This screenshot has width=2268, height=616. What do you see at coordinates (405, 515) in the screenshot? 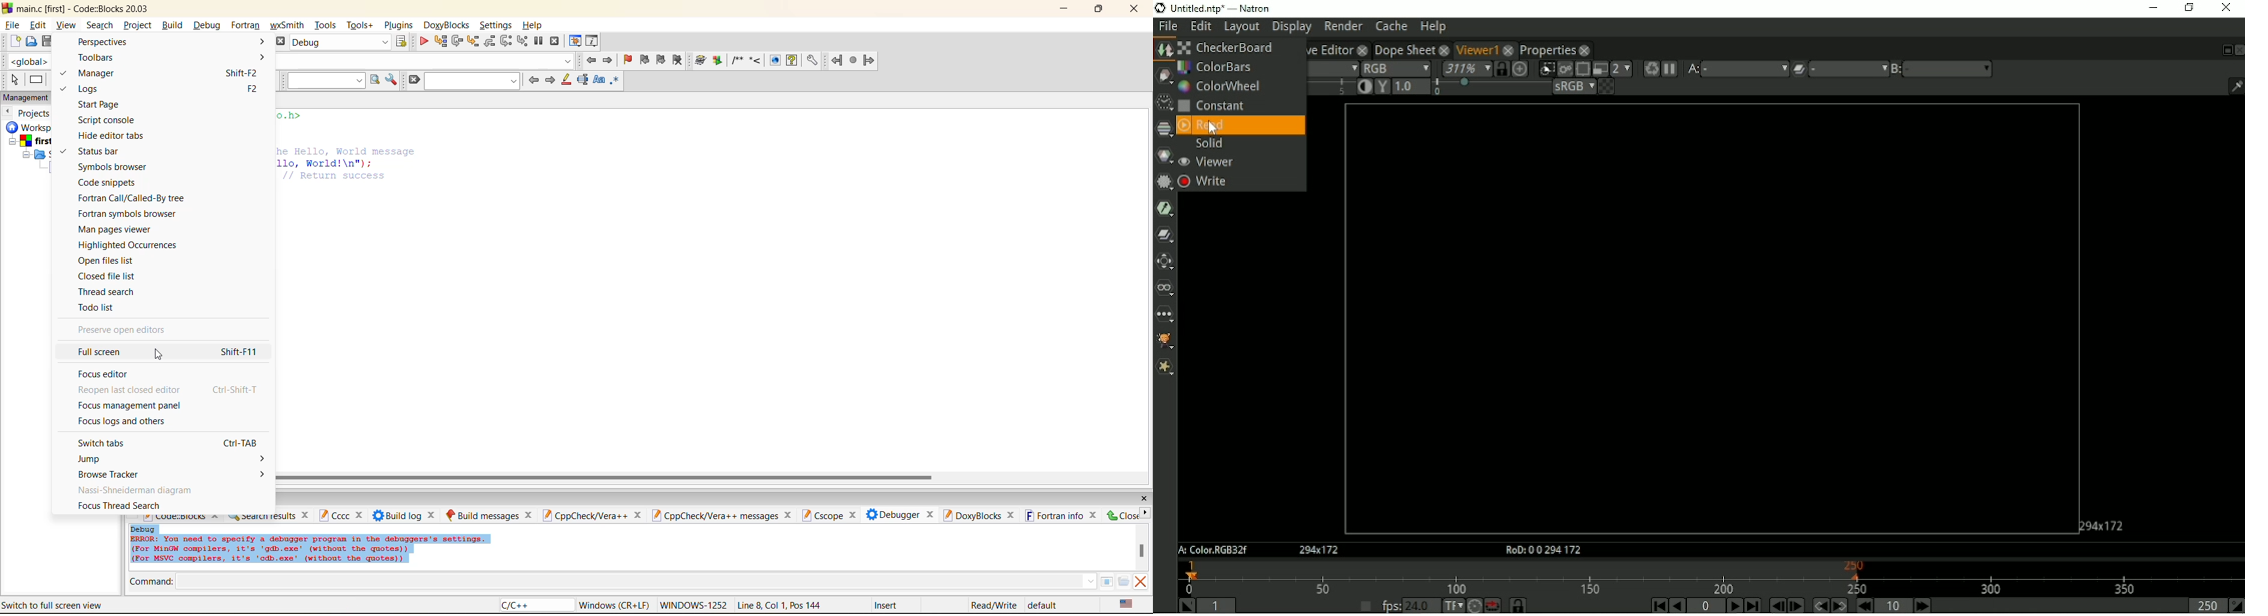
I see `build log` at bounding box center [405, 515].